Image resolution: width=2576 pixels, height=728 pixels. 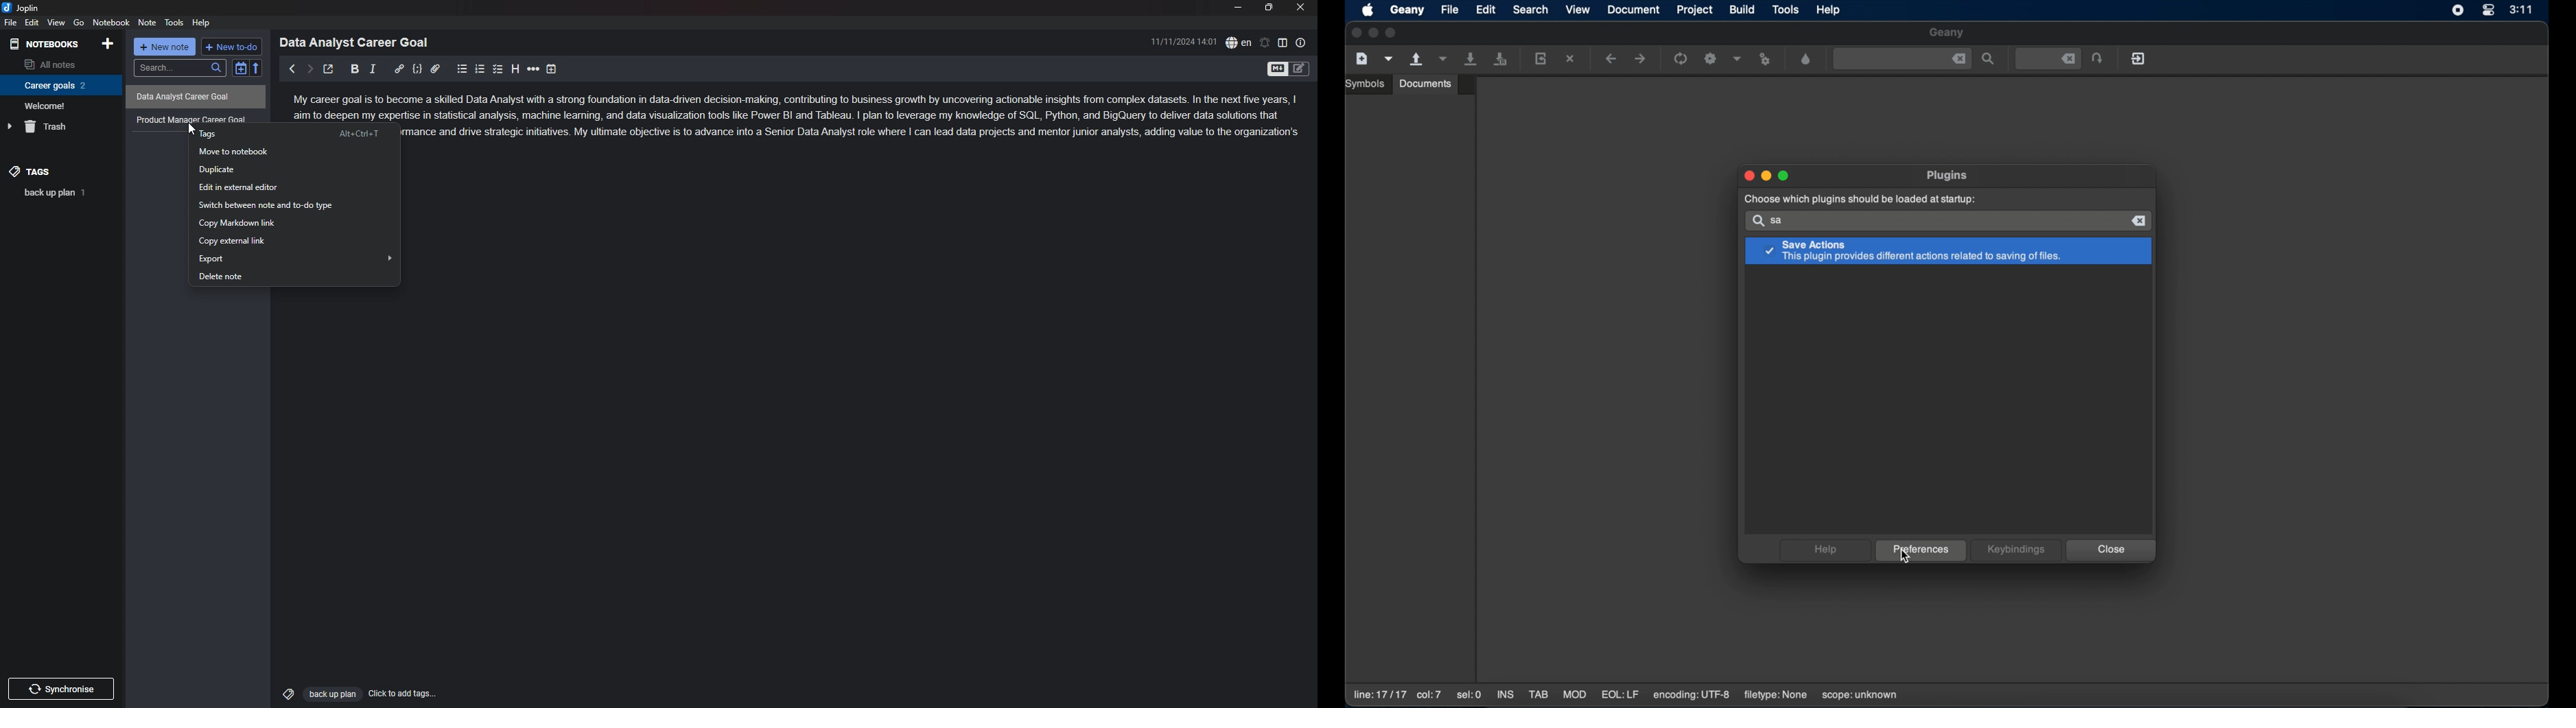 What do you see at coordinates (331, 694) in the screenshot?
I see `Back up plan` at bounding box center [331, 694].